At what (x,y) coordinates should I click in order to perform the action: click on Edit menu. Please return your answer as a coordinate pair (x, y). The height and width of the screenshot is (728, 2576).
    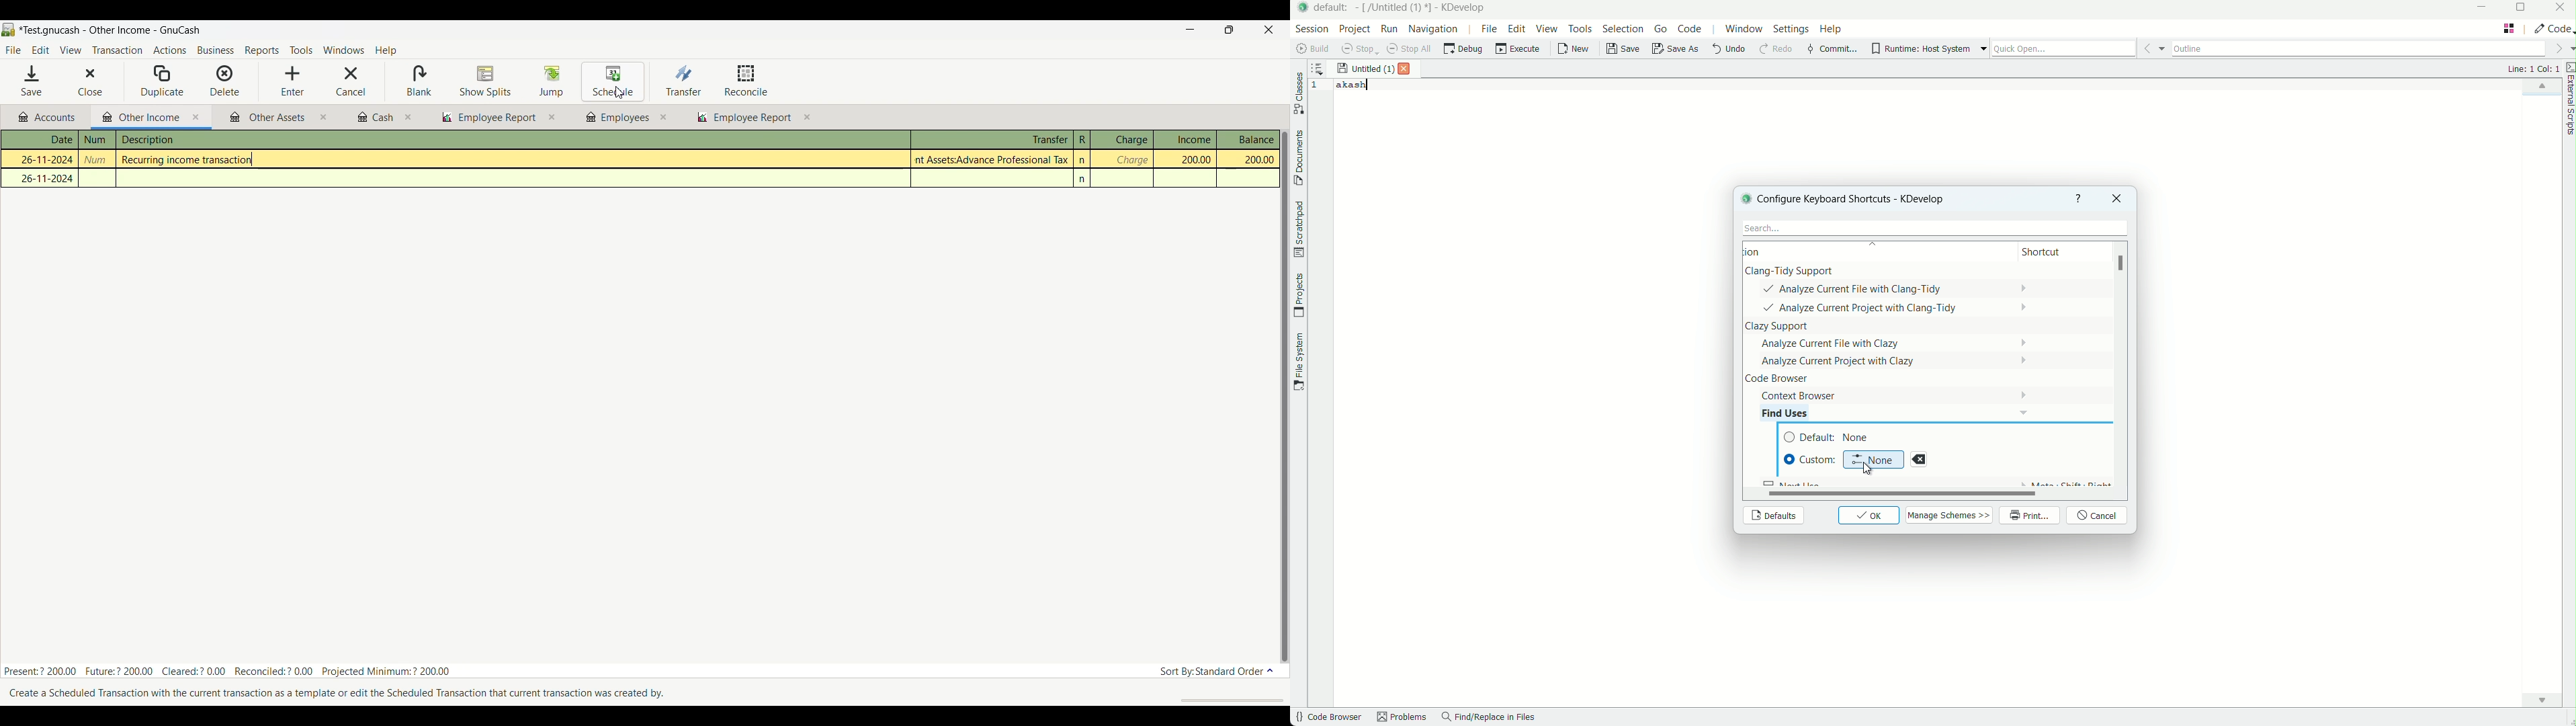
    Looking at the image, I should click on (40, 50).